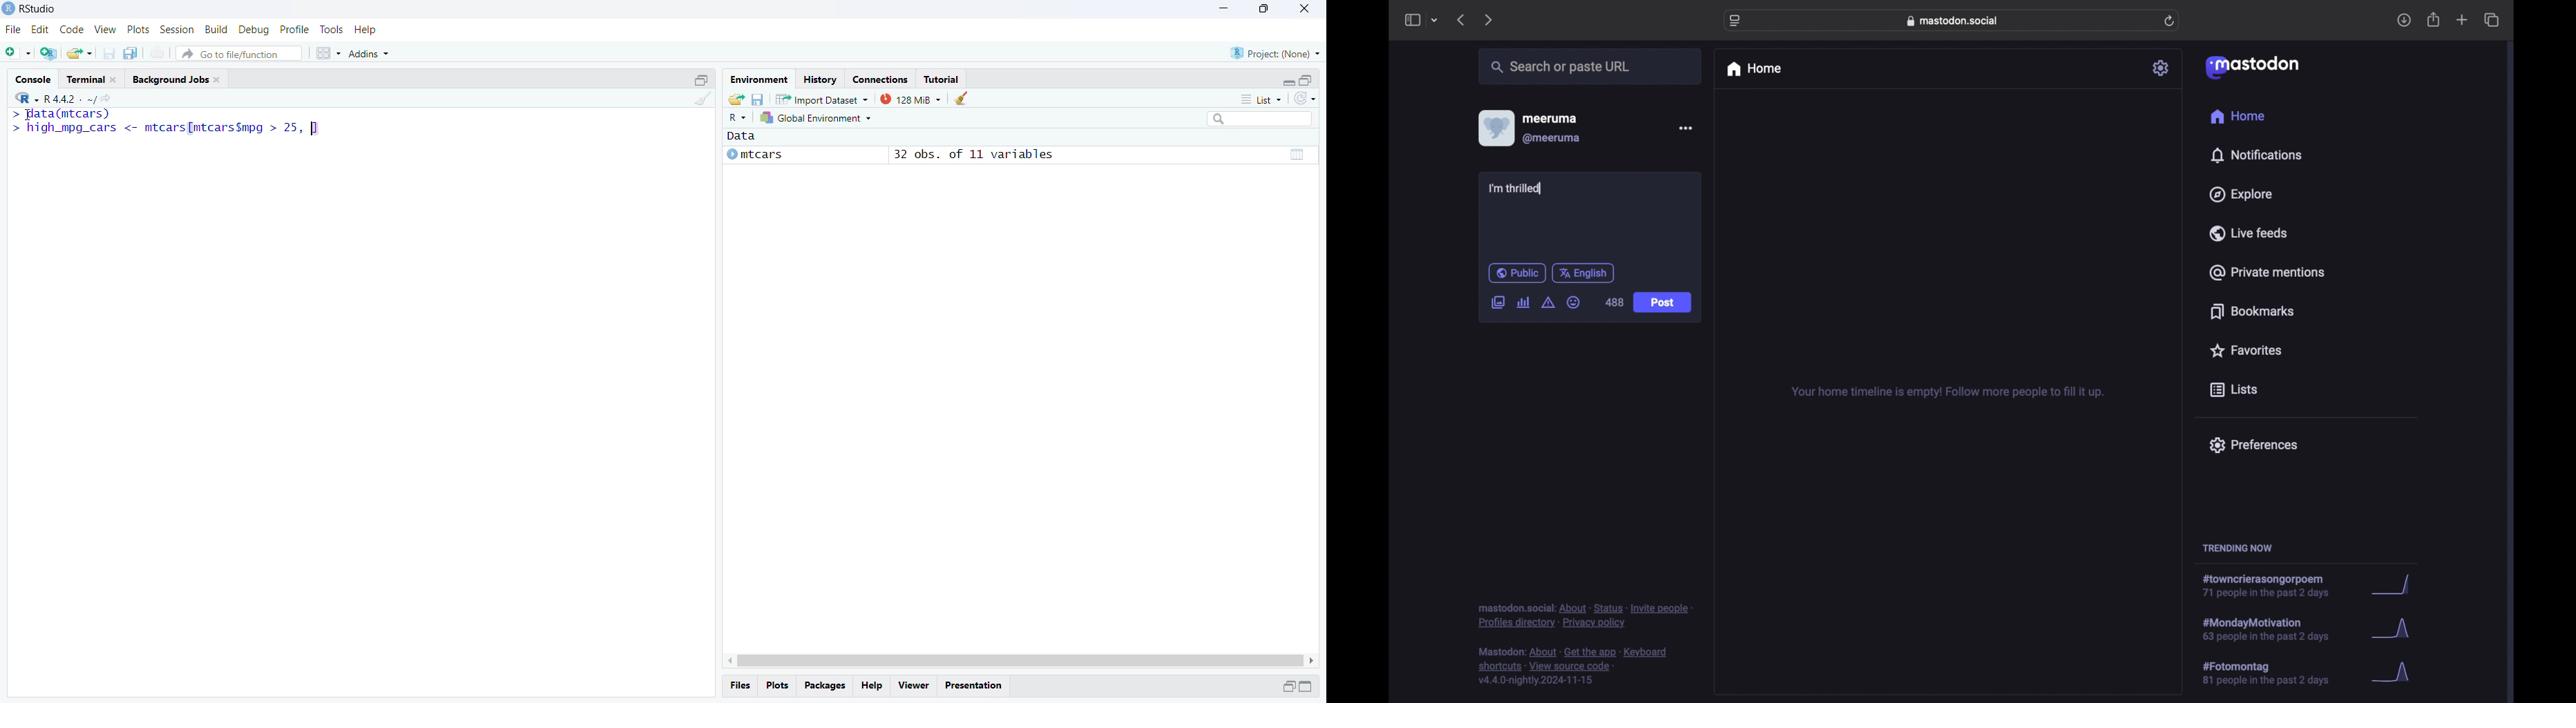  I want to click on 32 obs. of 11 variables, so click(975, 155).